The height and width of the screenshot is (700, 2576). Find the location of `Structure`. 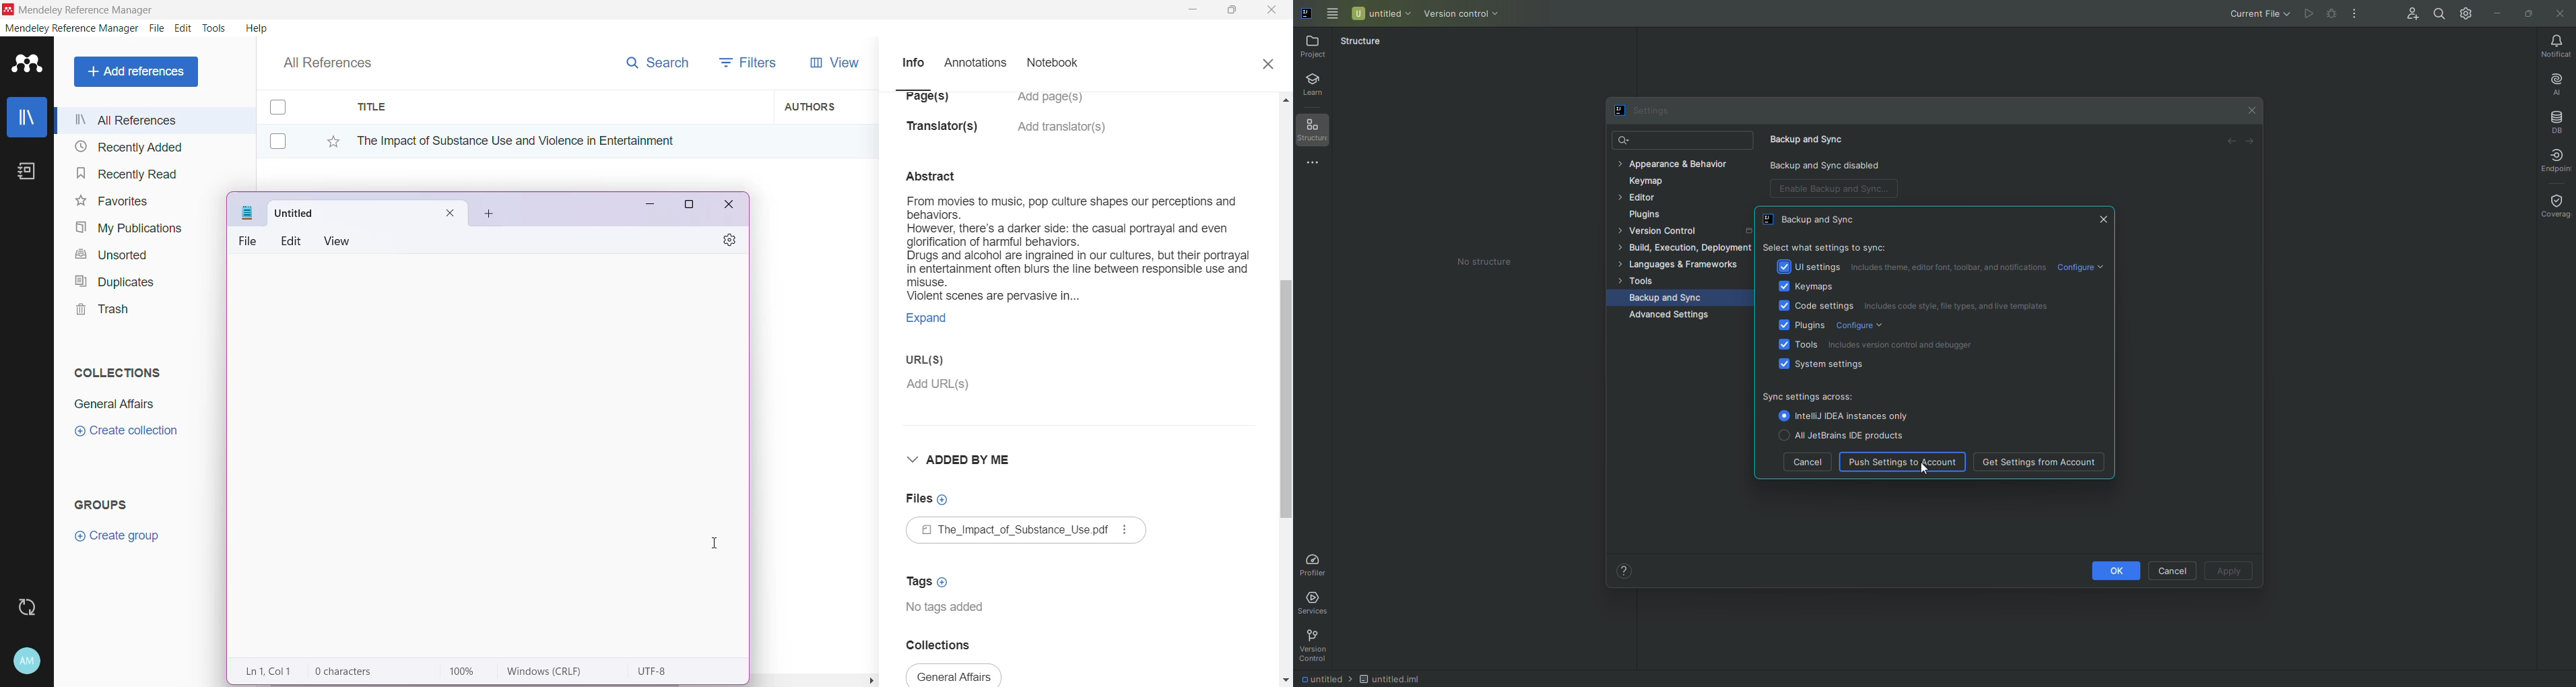

Structure is located at coordinates (1361, 41).